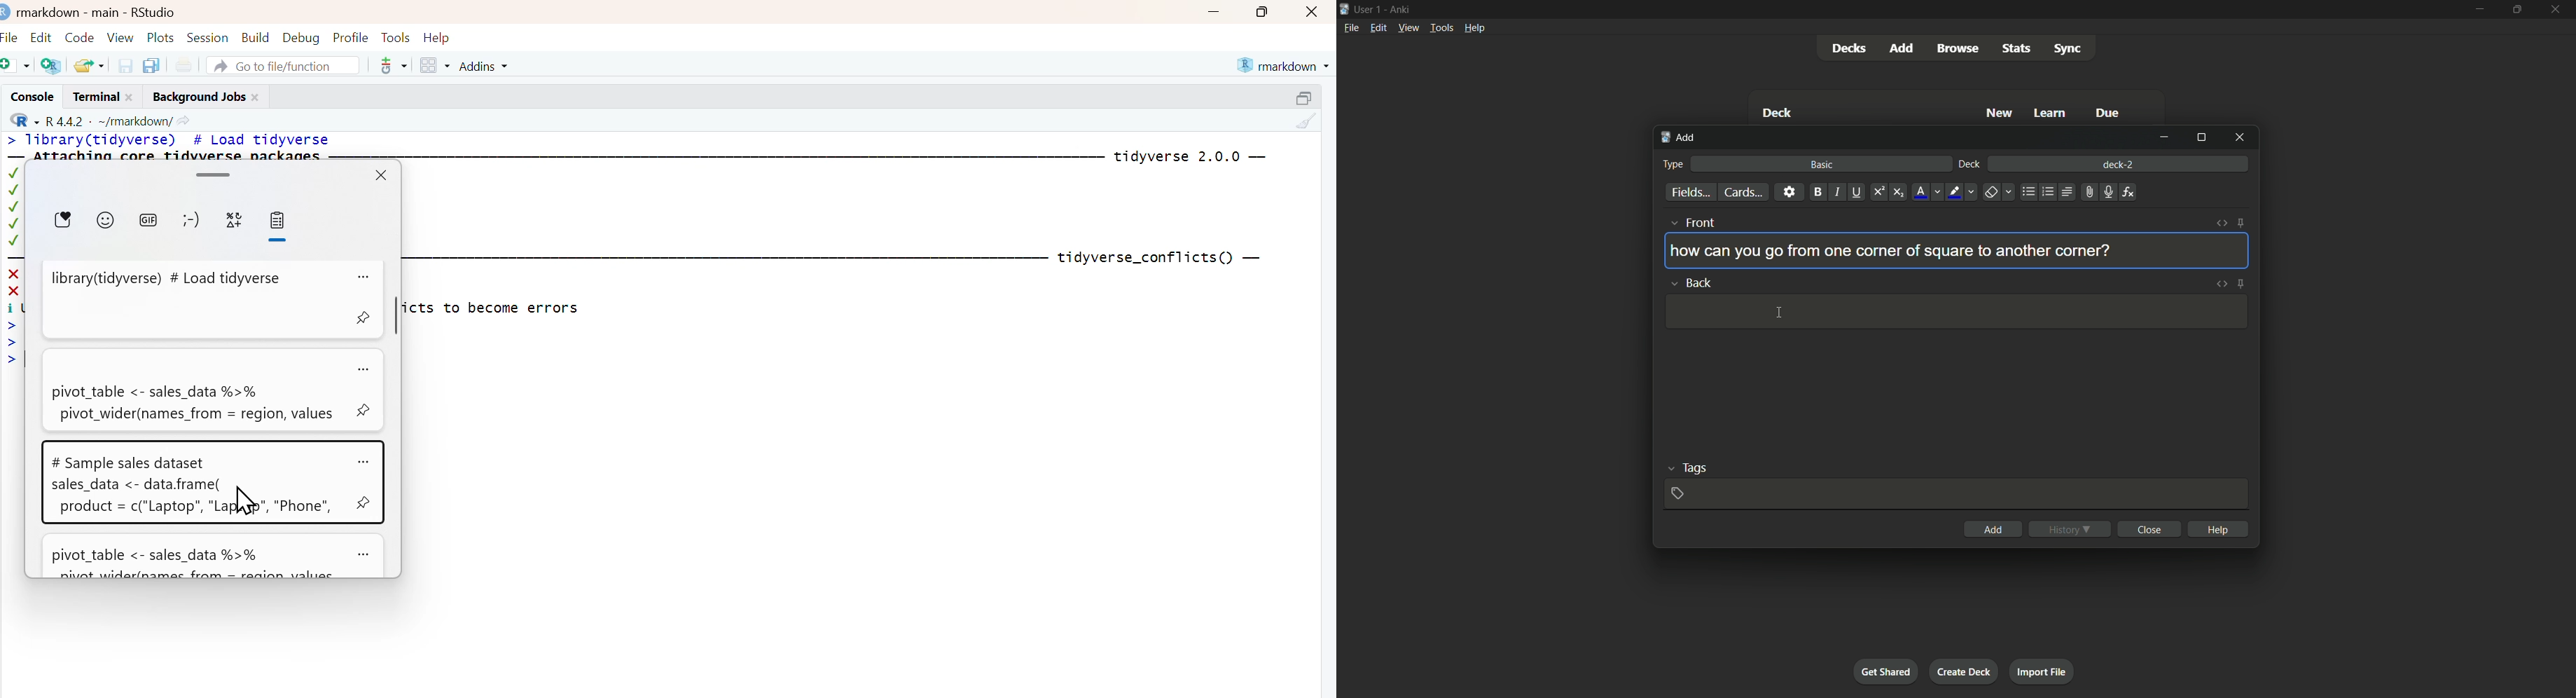 Image resolution: width=2576 pixels, height=700 pixels. Describe the element at coordinates (151, 64) in the screenshot. I see `save all` at that location.